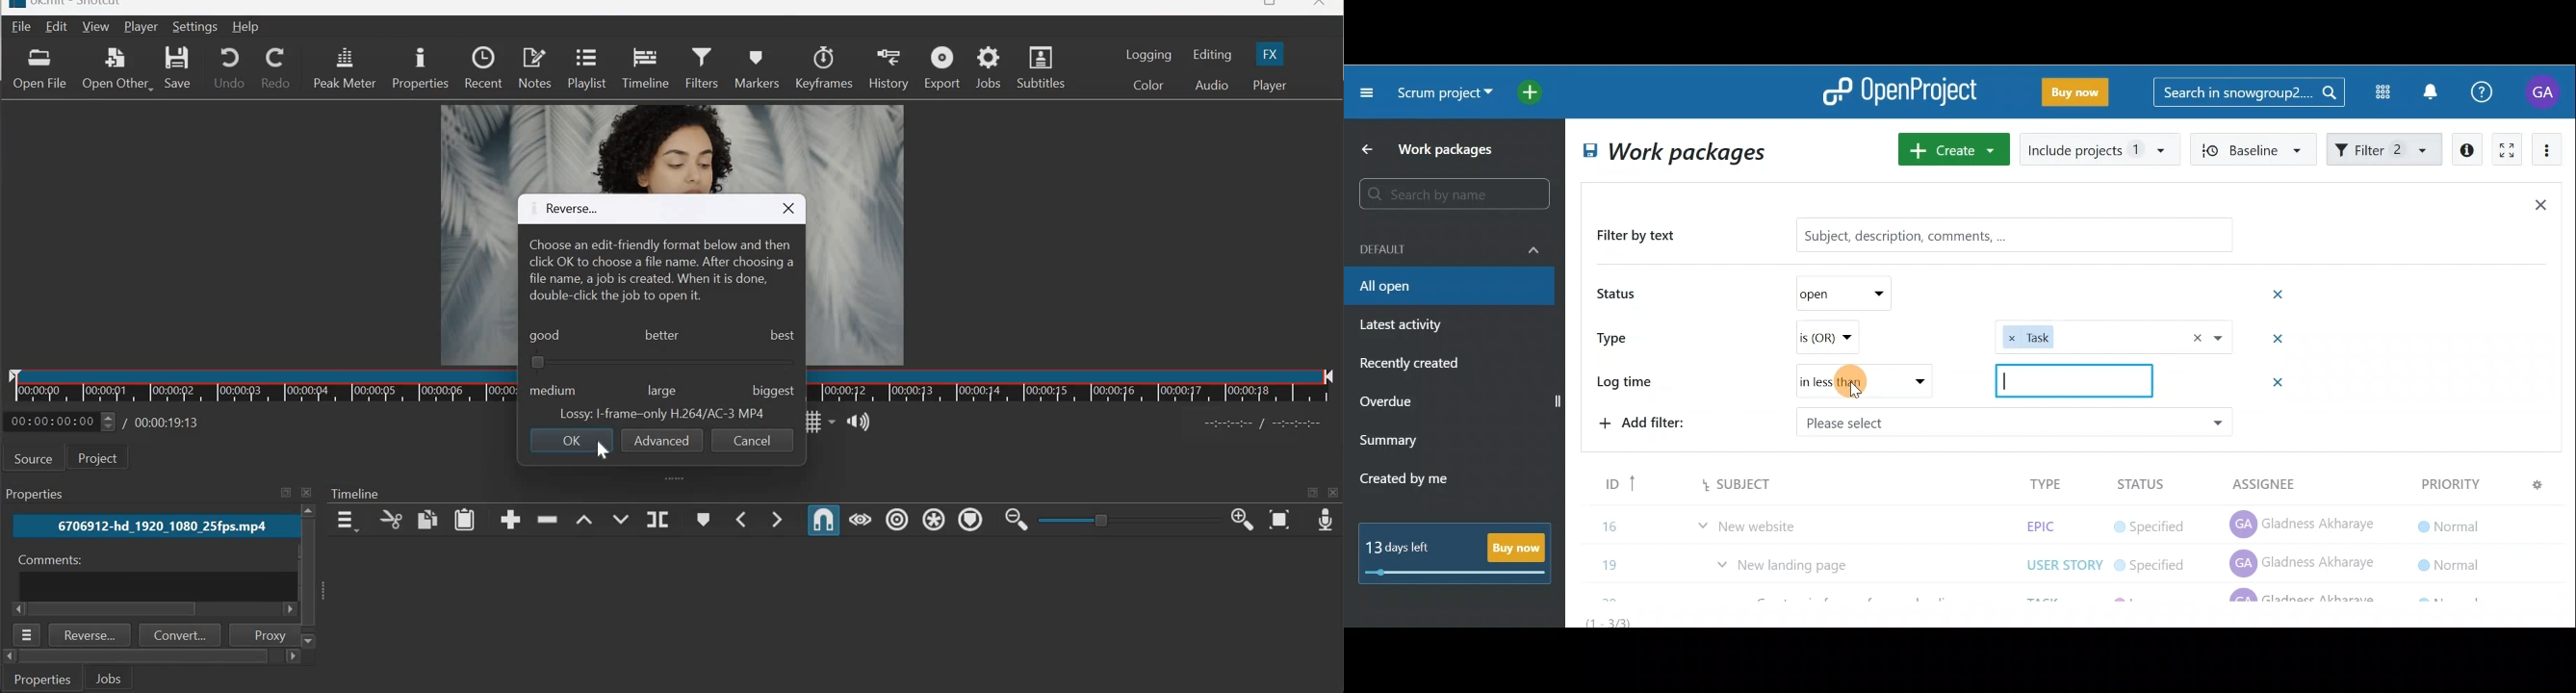 The width and height of the screenshot is (2576, 700). I want to click on Maximize, so click(286, 493).